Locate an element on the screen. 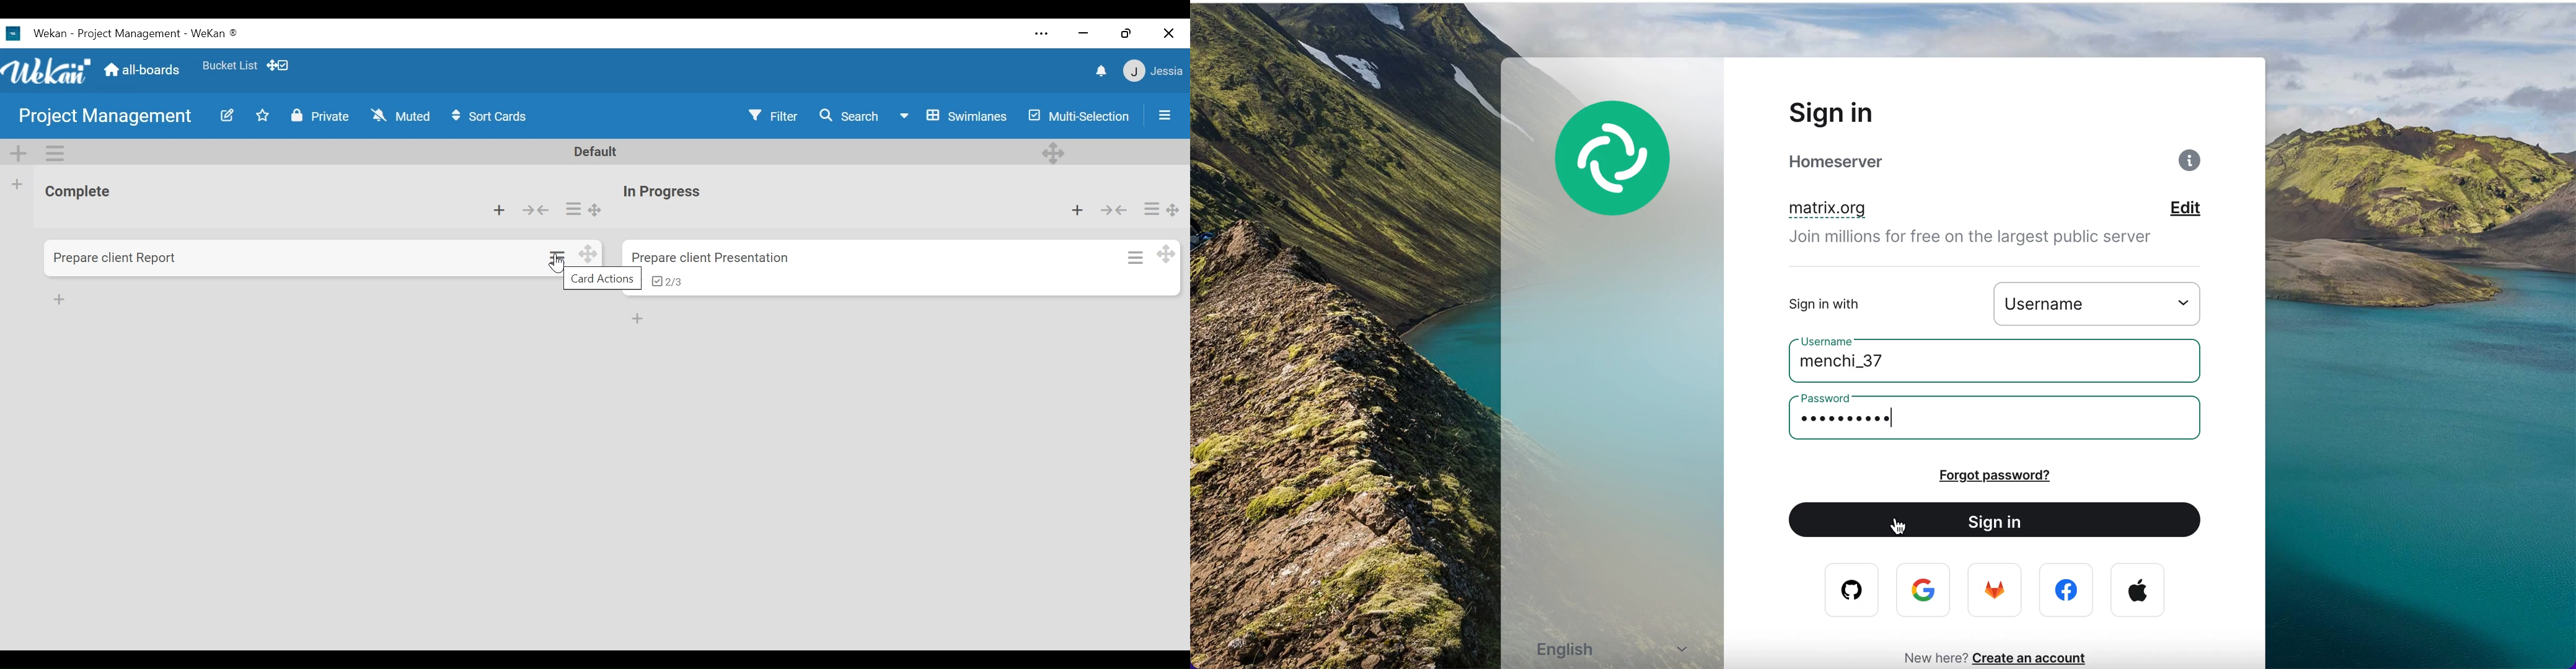 The image size is (2576, 672). Card Title is located at coordinates (116, 257).